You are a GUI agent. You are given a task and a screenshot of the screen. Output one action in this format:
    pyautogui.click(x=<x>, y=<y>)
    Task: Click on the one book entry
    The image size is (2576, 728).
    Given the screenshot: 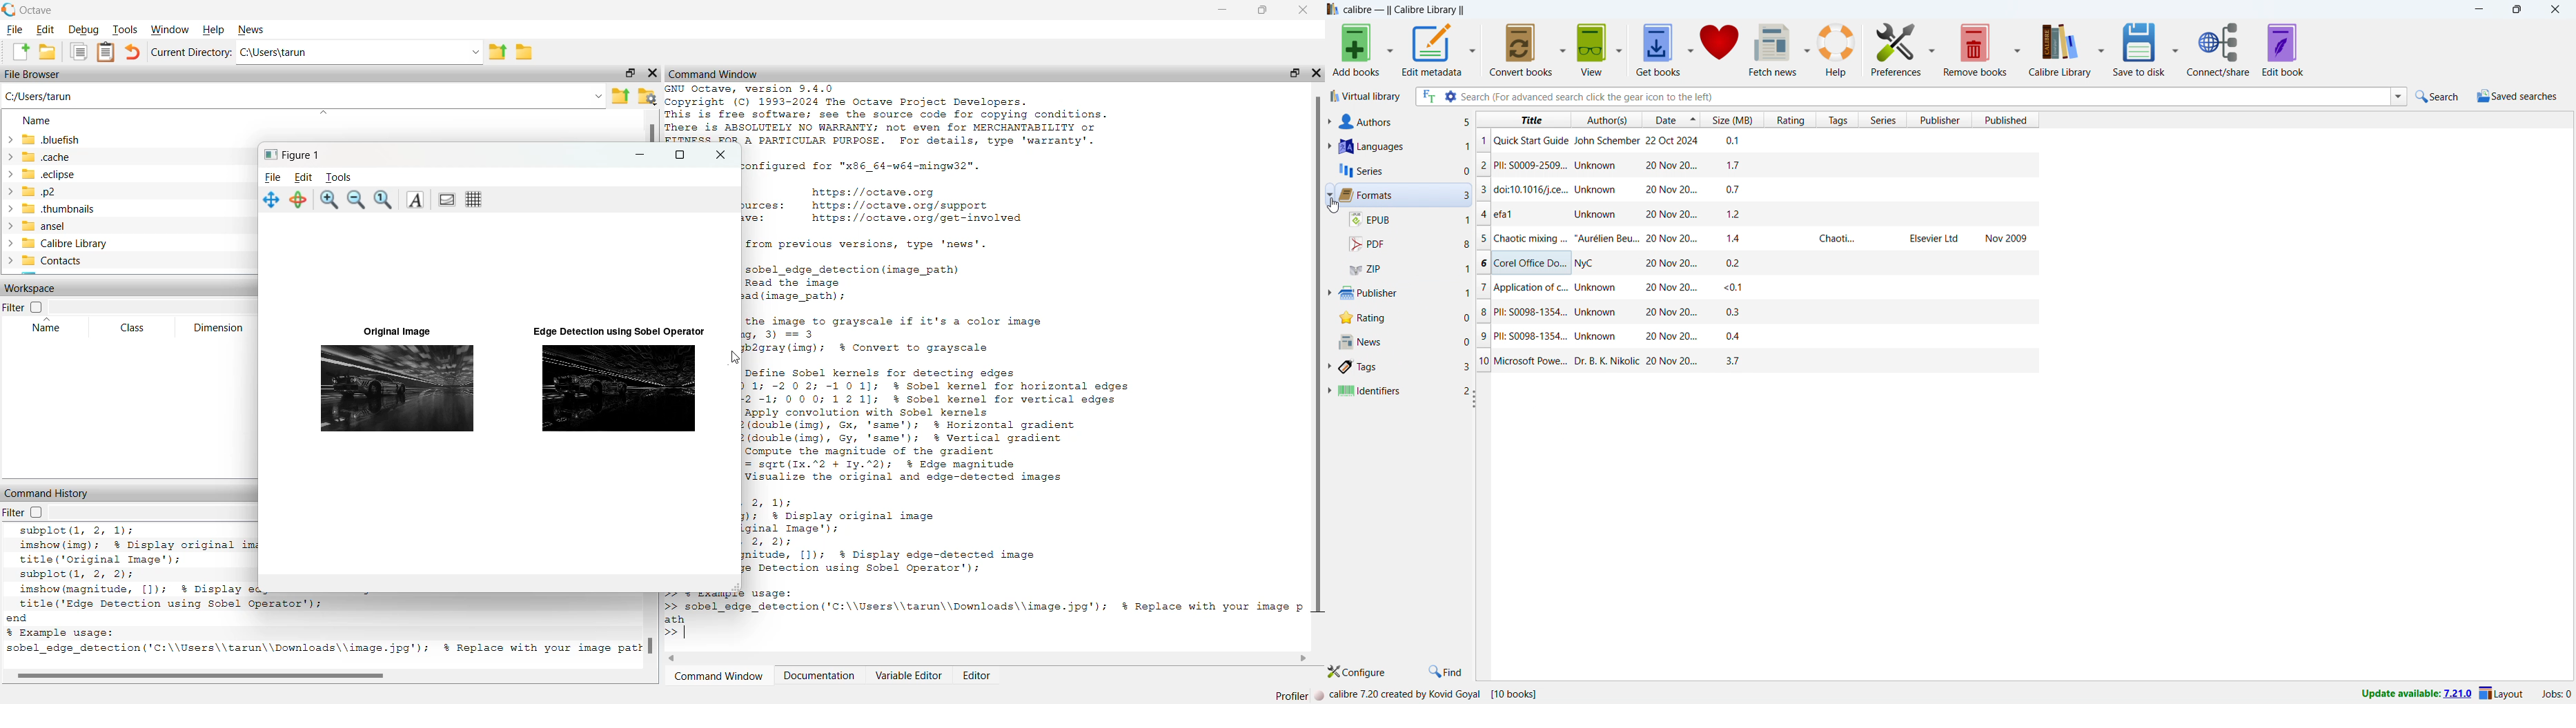 What is the action you would take?
    pyautogui.click(x=1752, y=262)
    